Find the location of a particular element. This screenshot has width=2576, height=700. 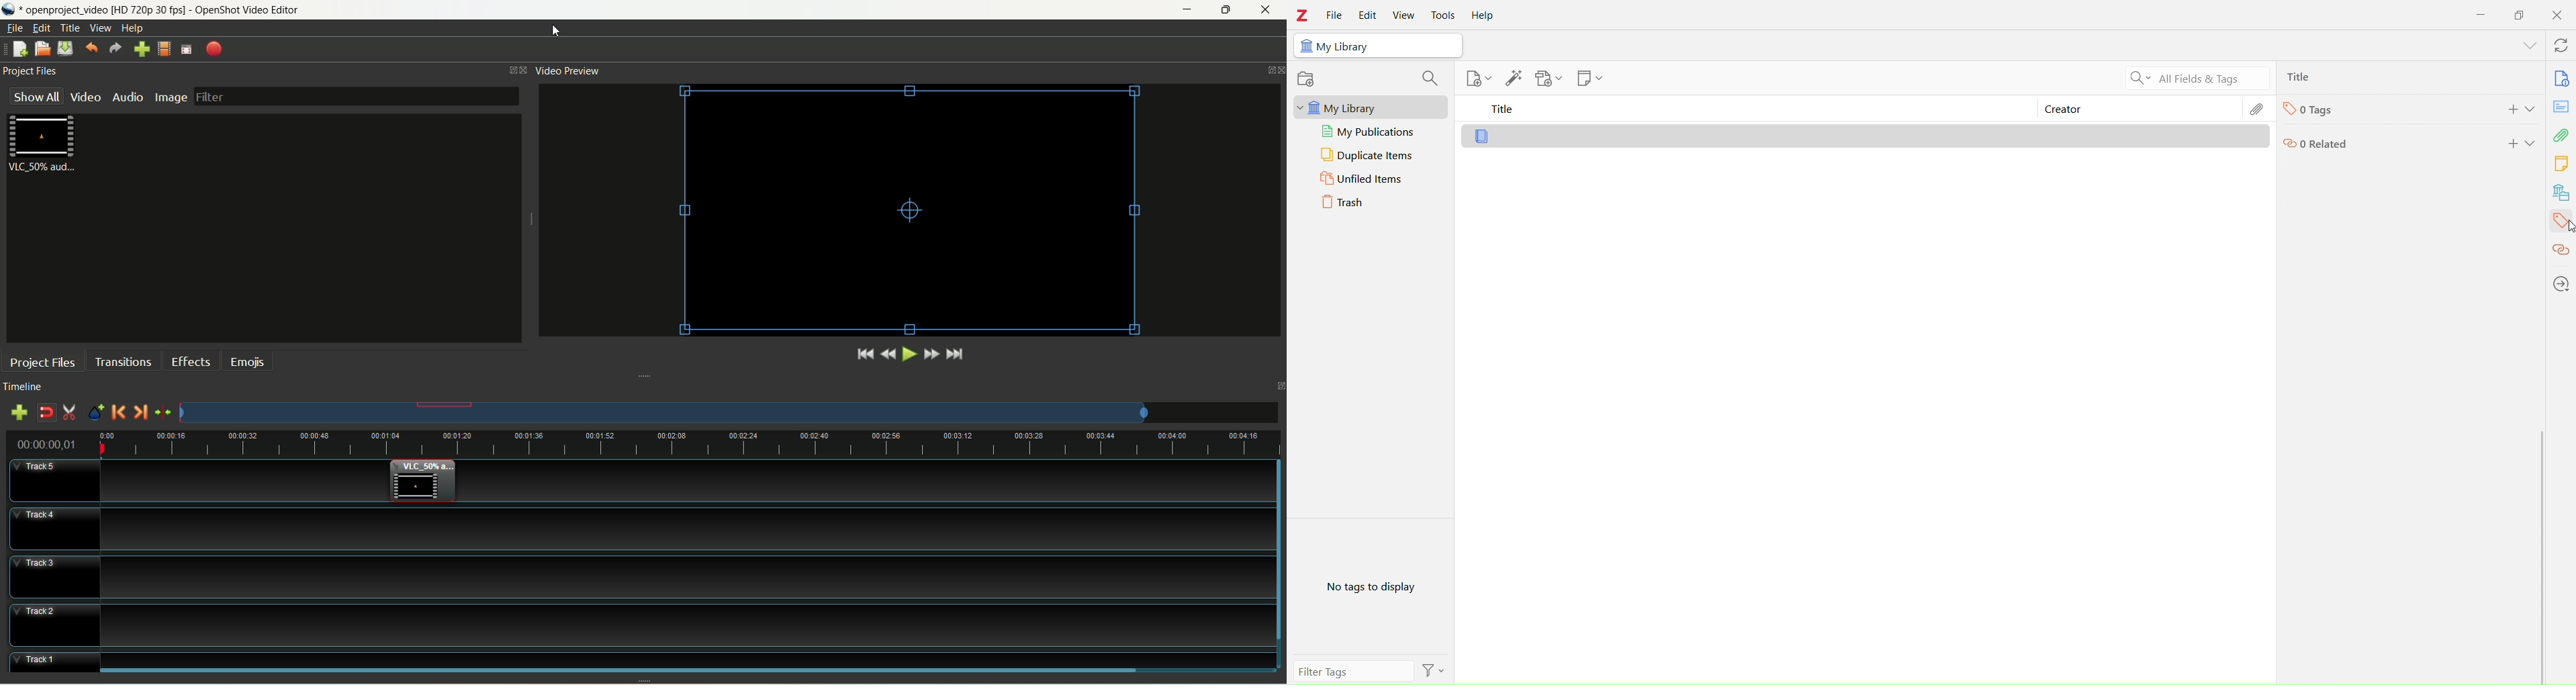

Panel control menu is located at coordinates (1271, 71).